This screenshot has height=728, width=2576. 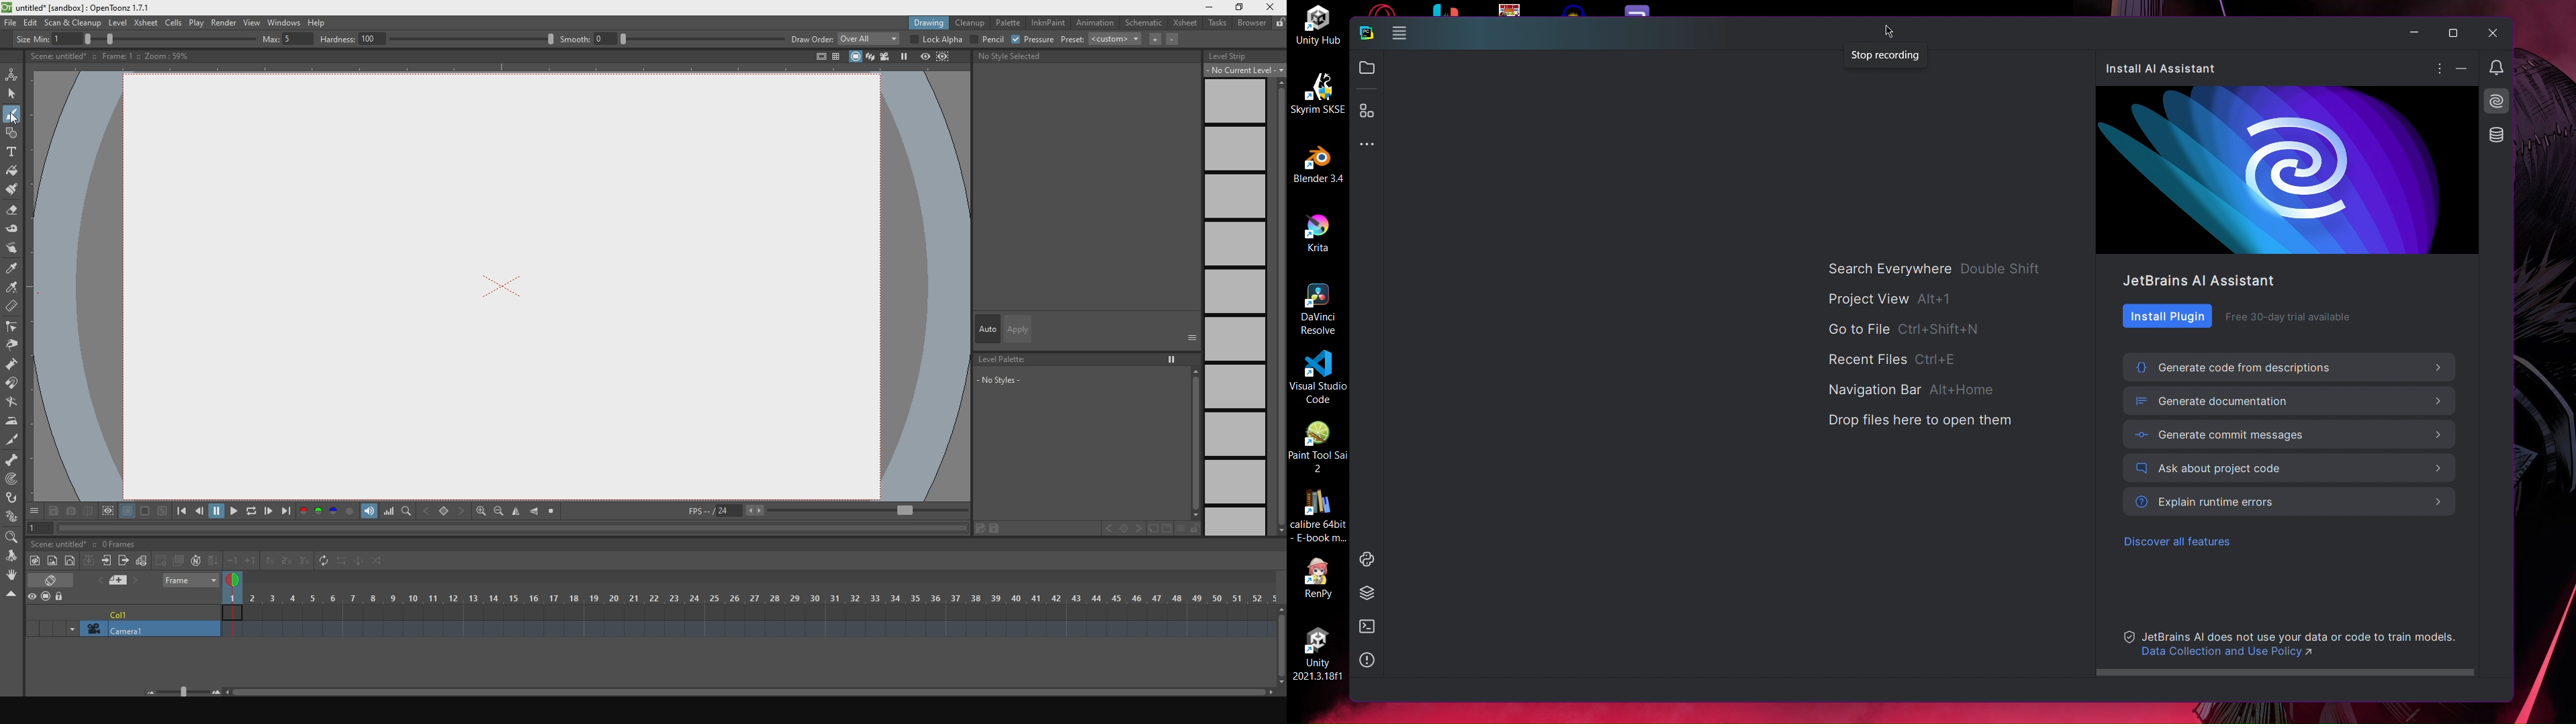 I want to click on size percentage, so click(x=174, y=39).